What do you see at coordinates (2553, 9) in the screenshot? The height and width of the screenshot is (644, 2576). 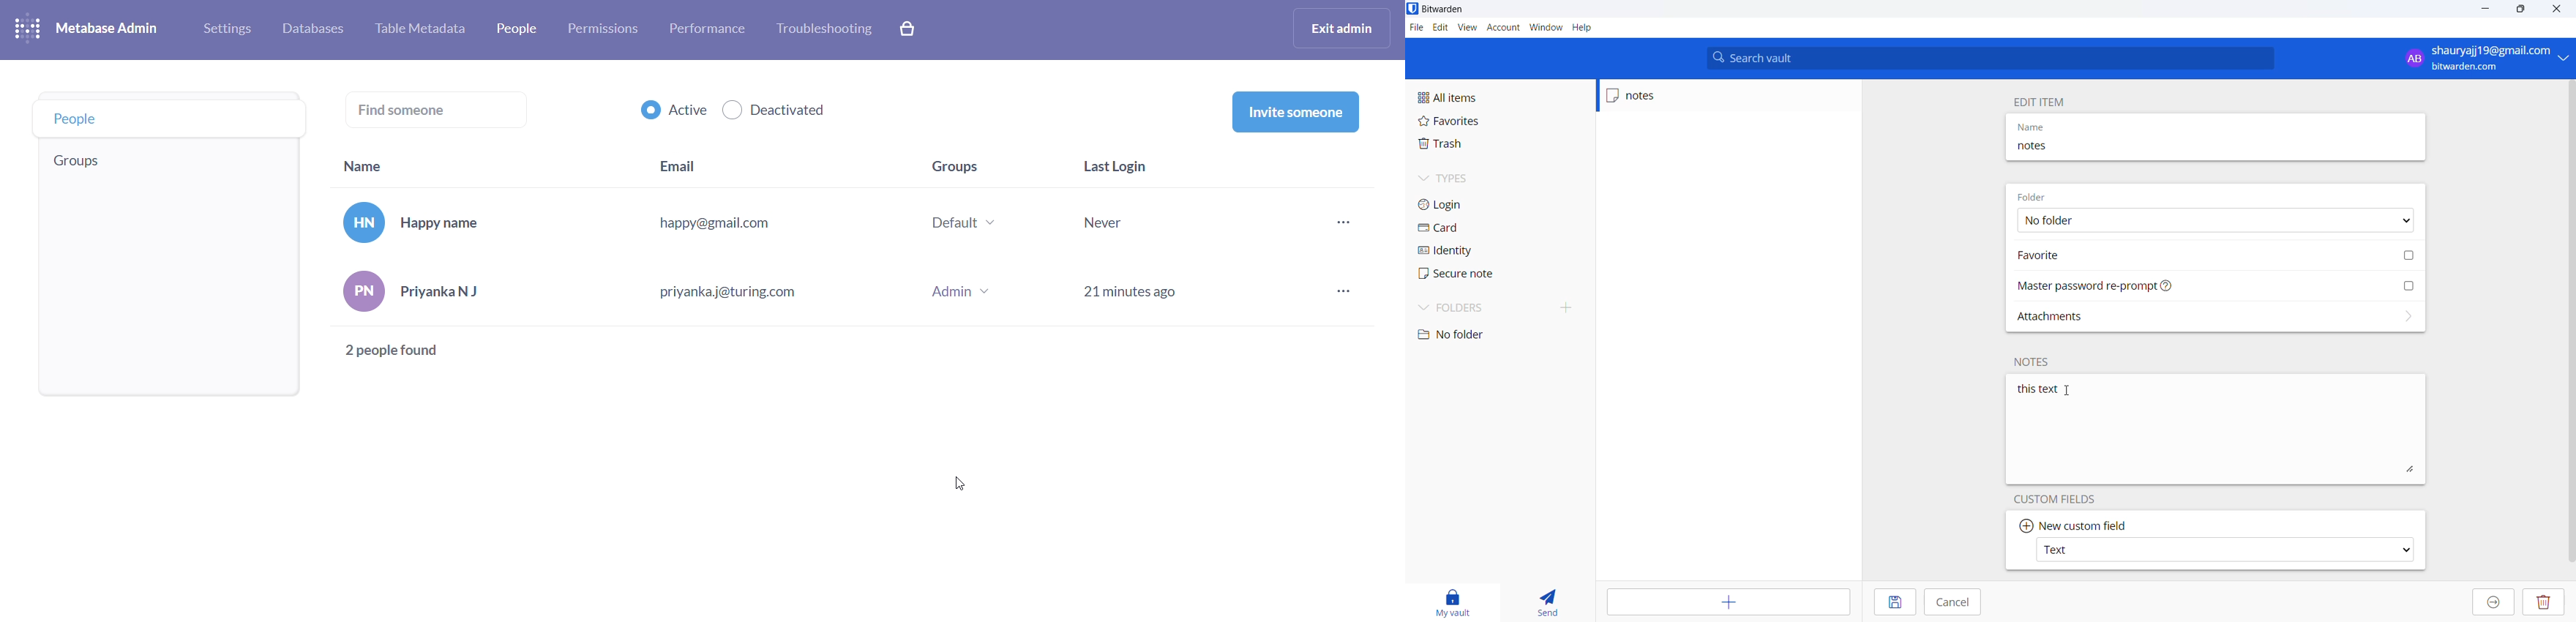 I see `close` at bounding box center [2553, 9].